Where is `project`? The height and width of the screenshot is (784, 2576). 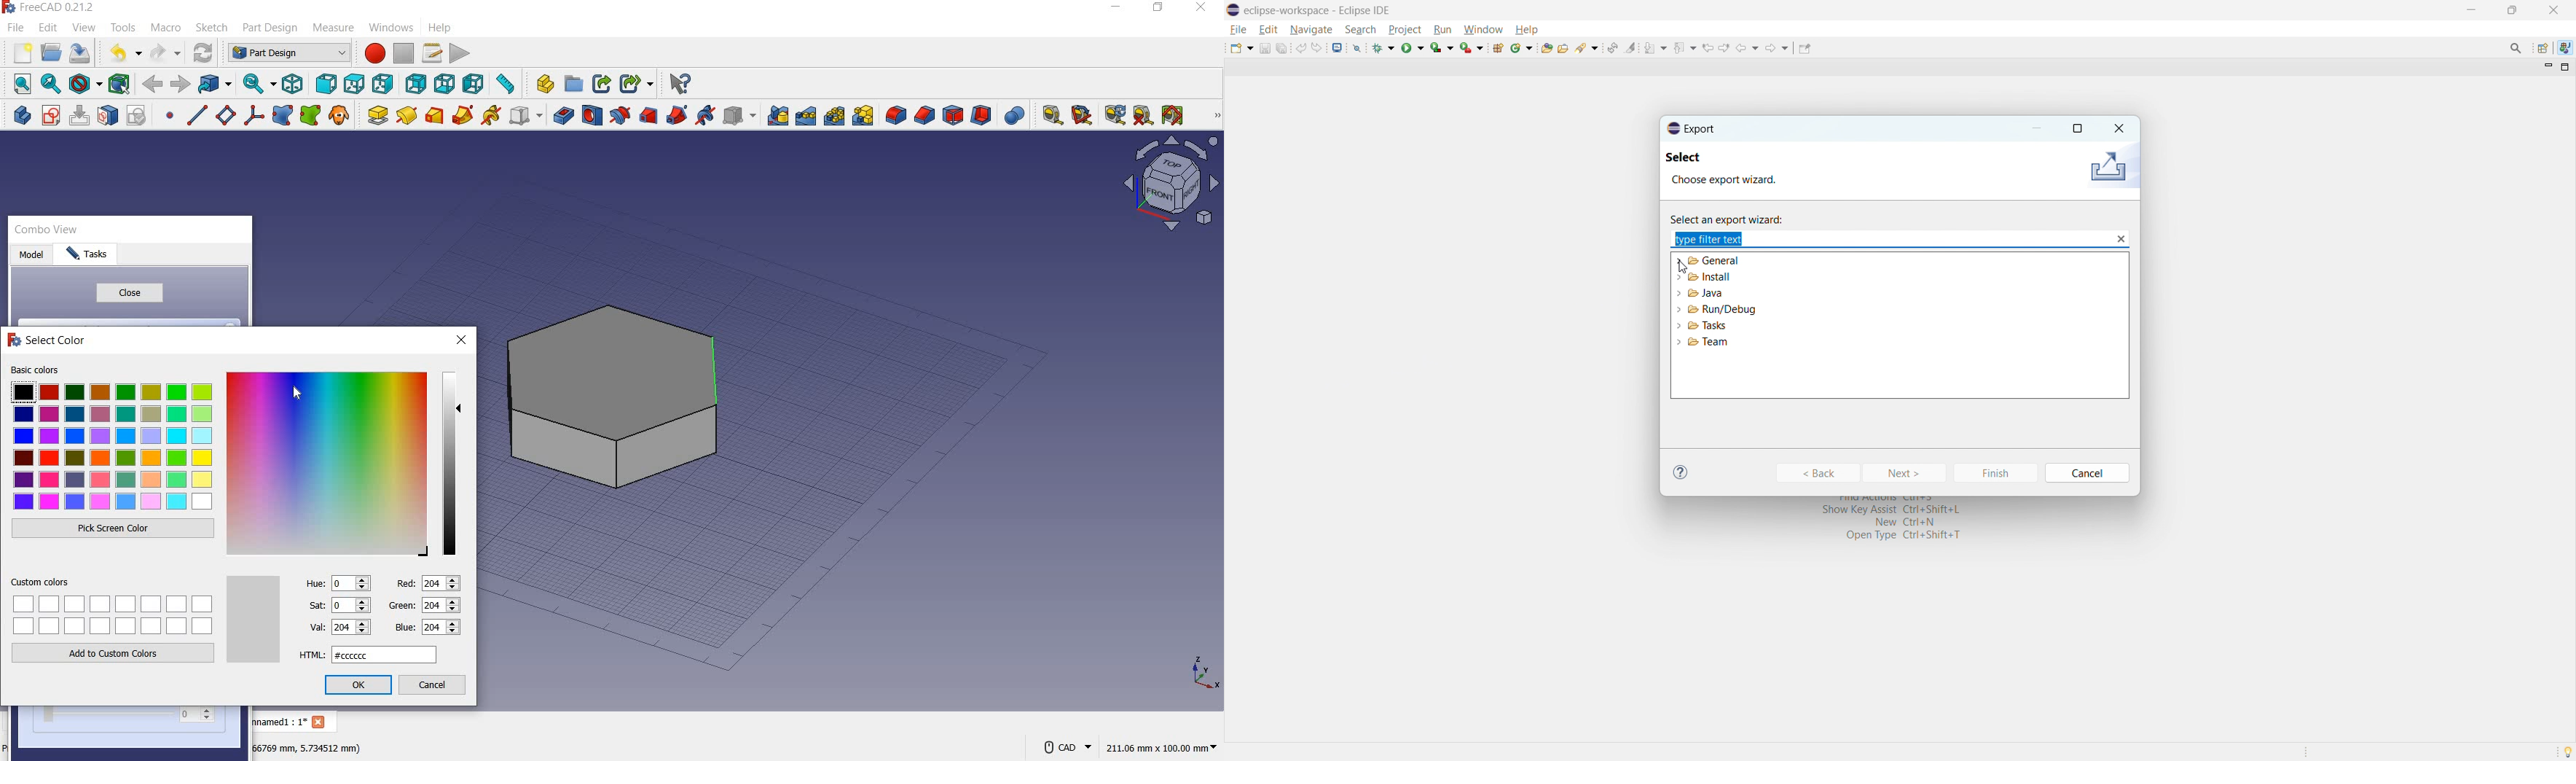
project is located at coordinates (1404, 29).